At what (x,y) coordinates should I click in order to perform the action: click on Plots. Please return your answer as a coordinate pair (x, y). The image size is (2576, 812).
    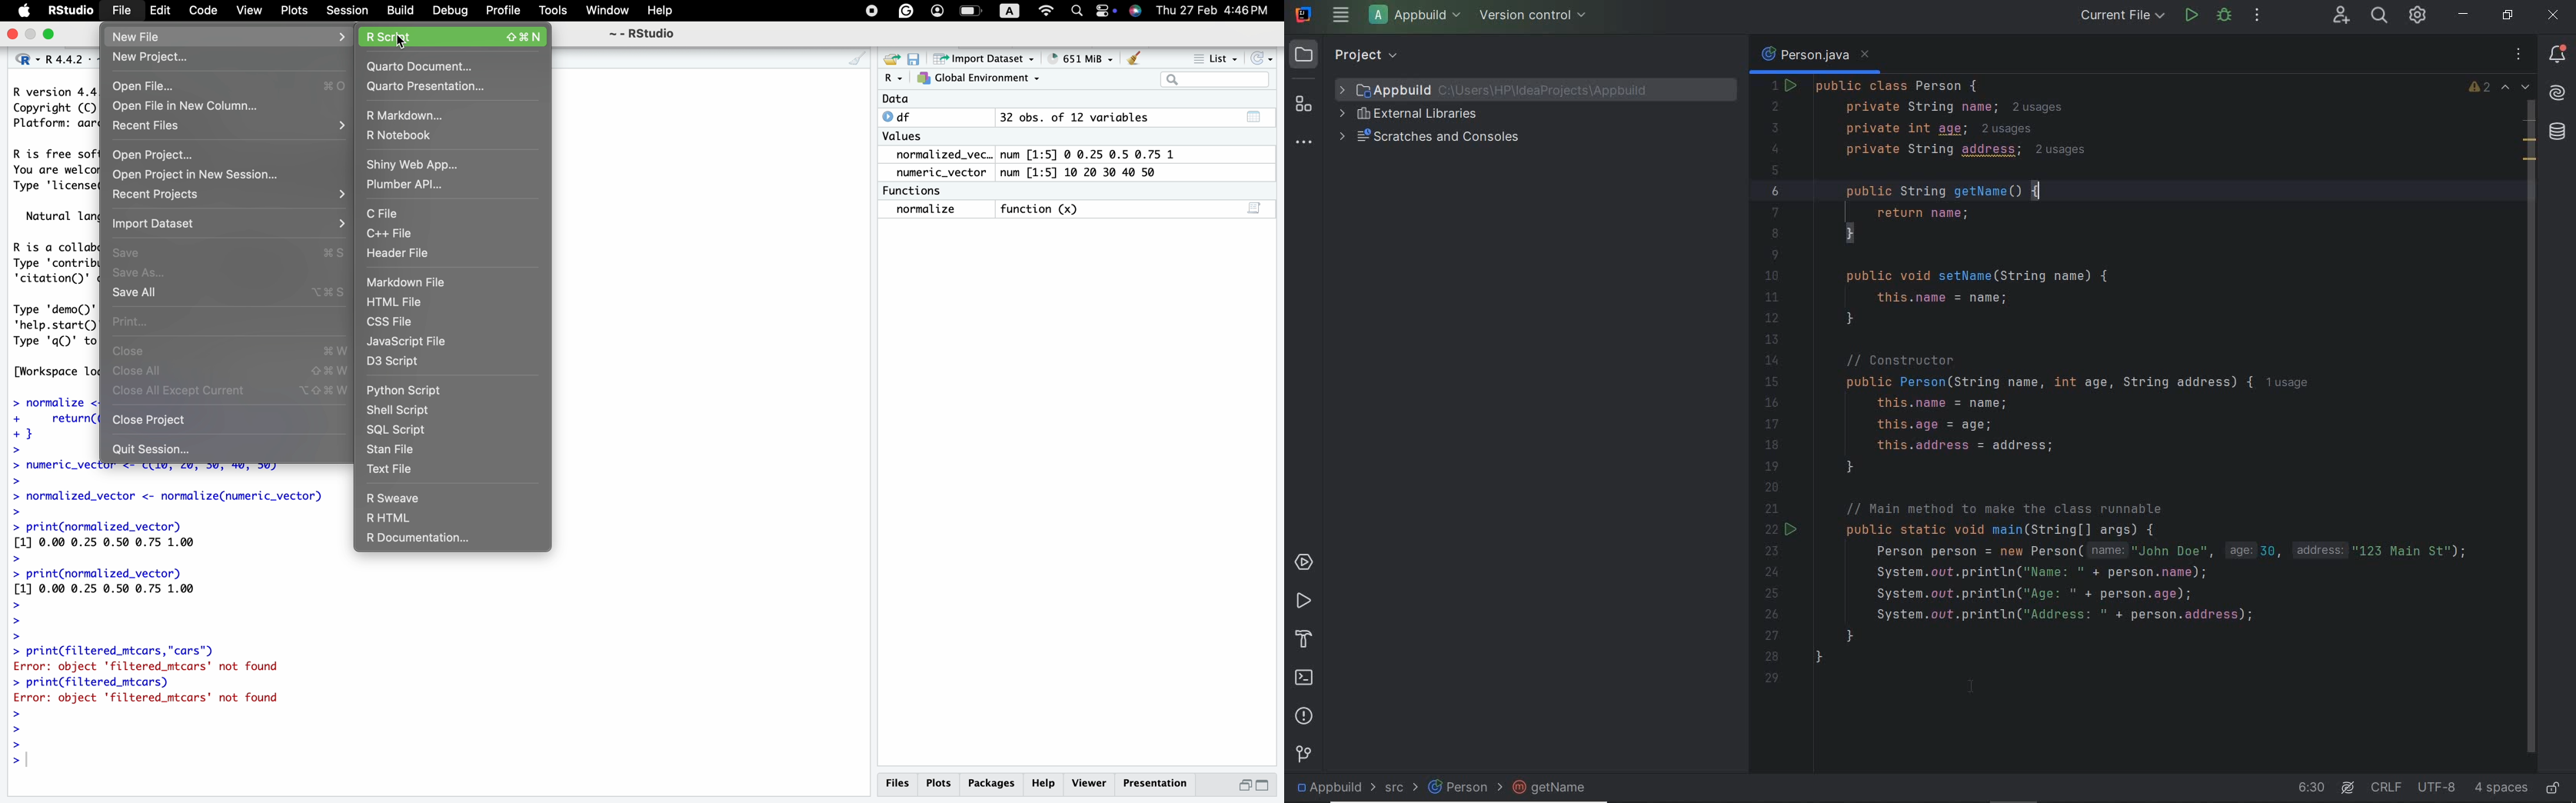
    Looking at the image, I should click on (293, 10).